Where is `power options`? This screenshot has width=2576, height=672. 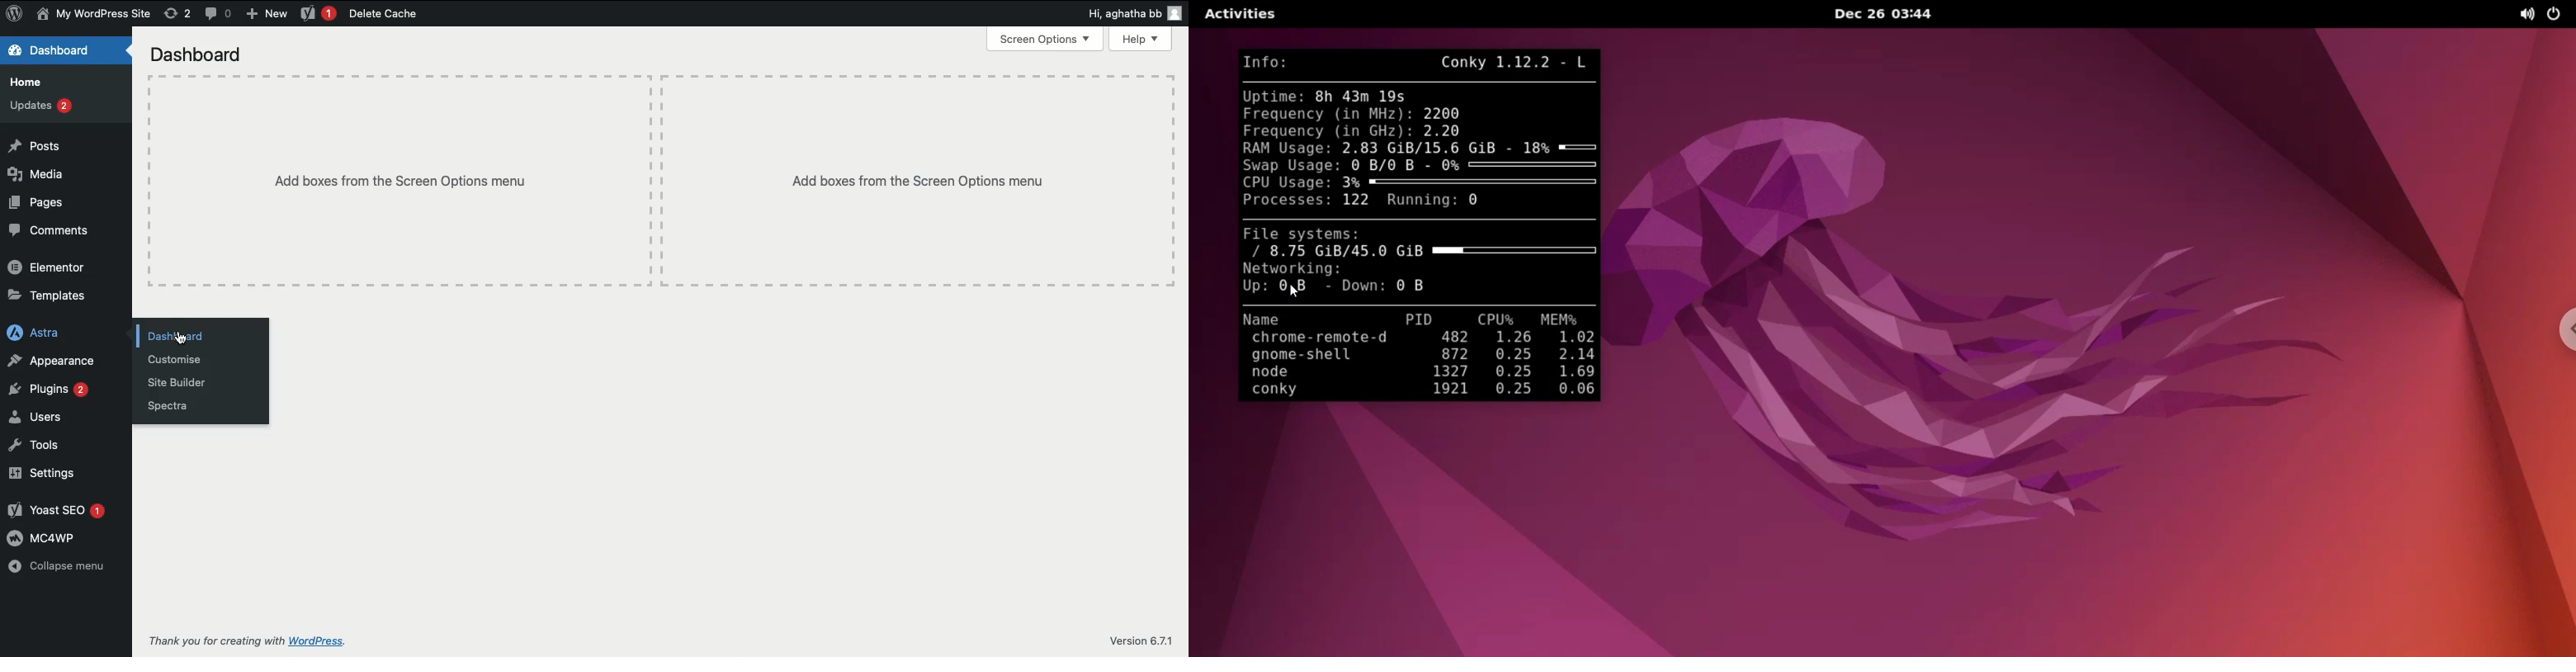 power options is located at coordinates (2555, 14).